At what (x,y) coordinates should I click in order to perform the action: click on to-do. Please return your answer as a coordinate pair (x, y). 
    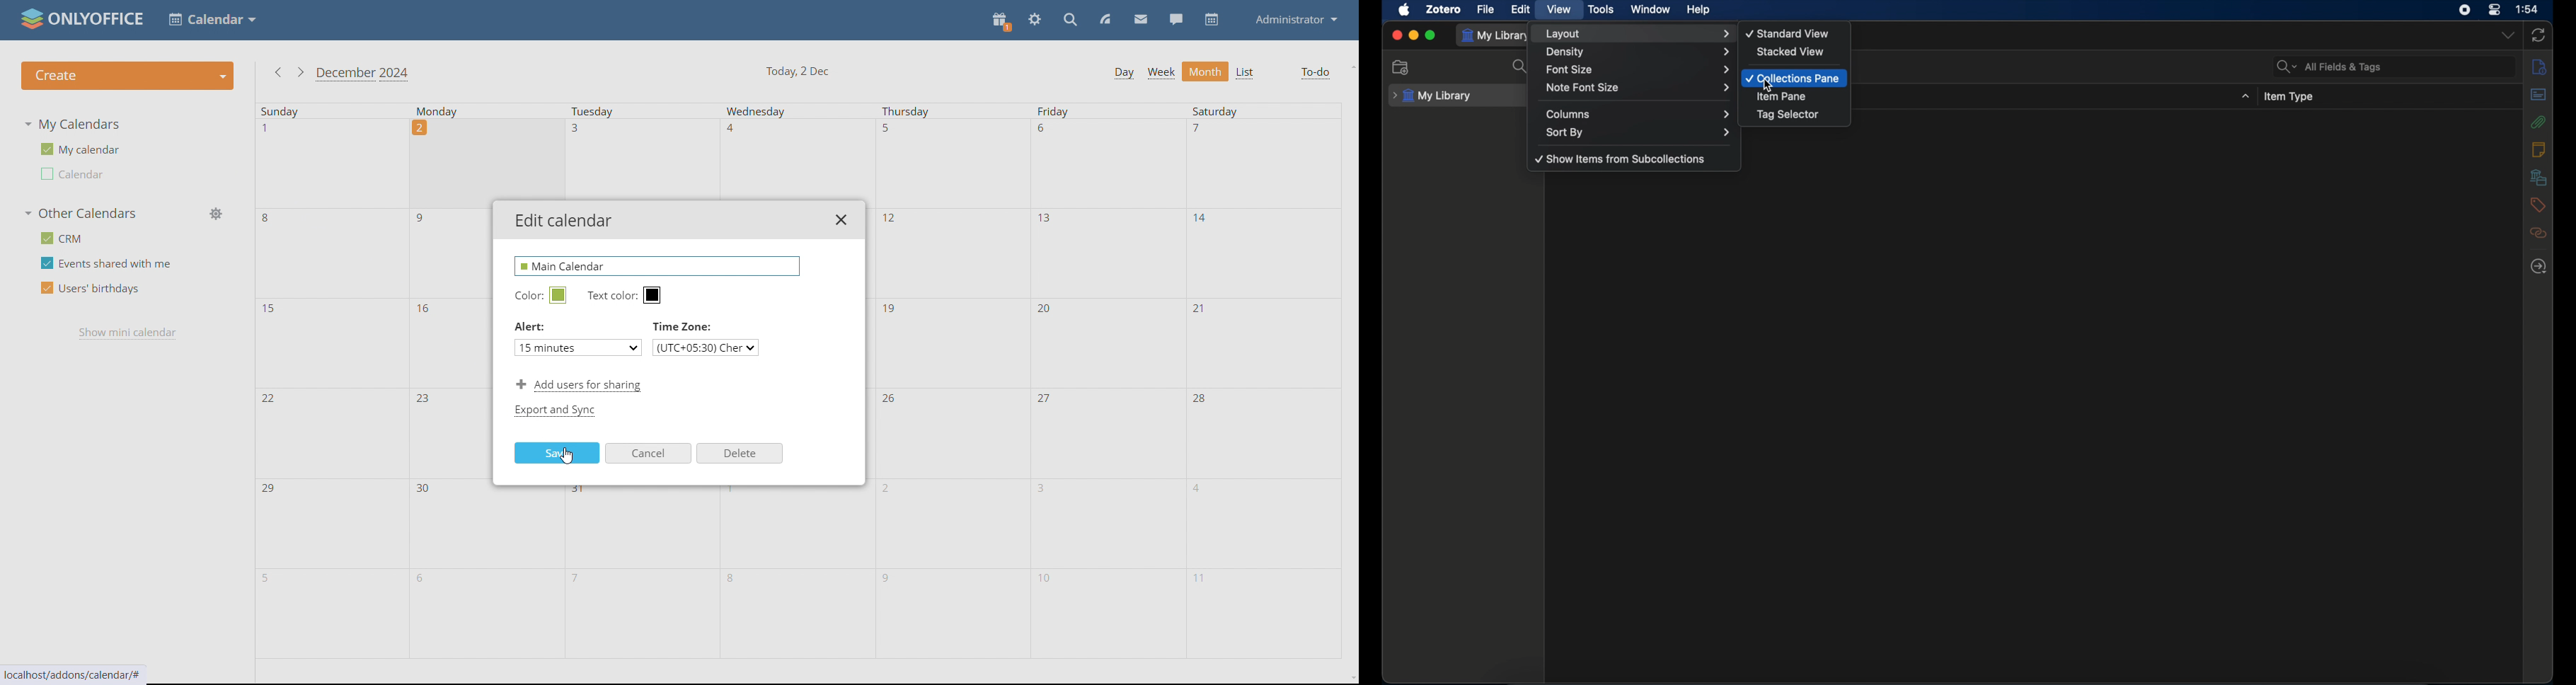
    Looking at the image, I should click on (1315, 72).